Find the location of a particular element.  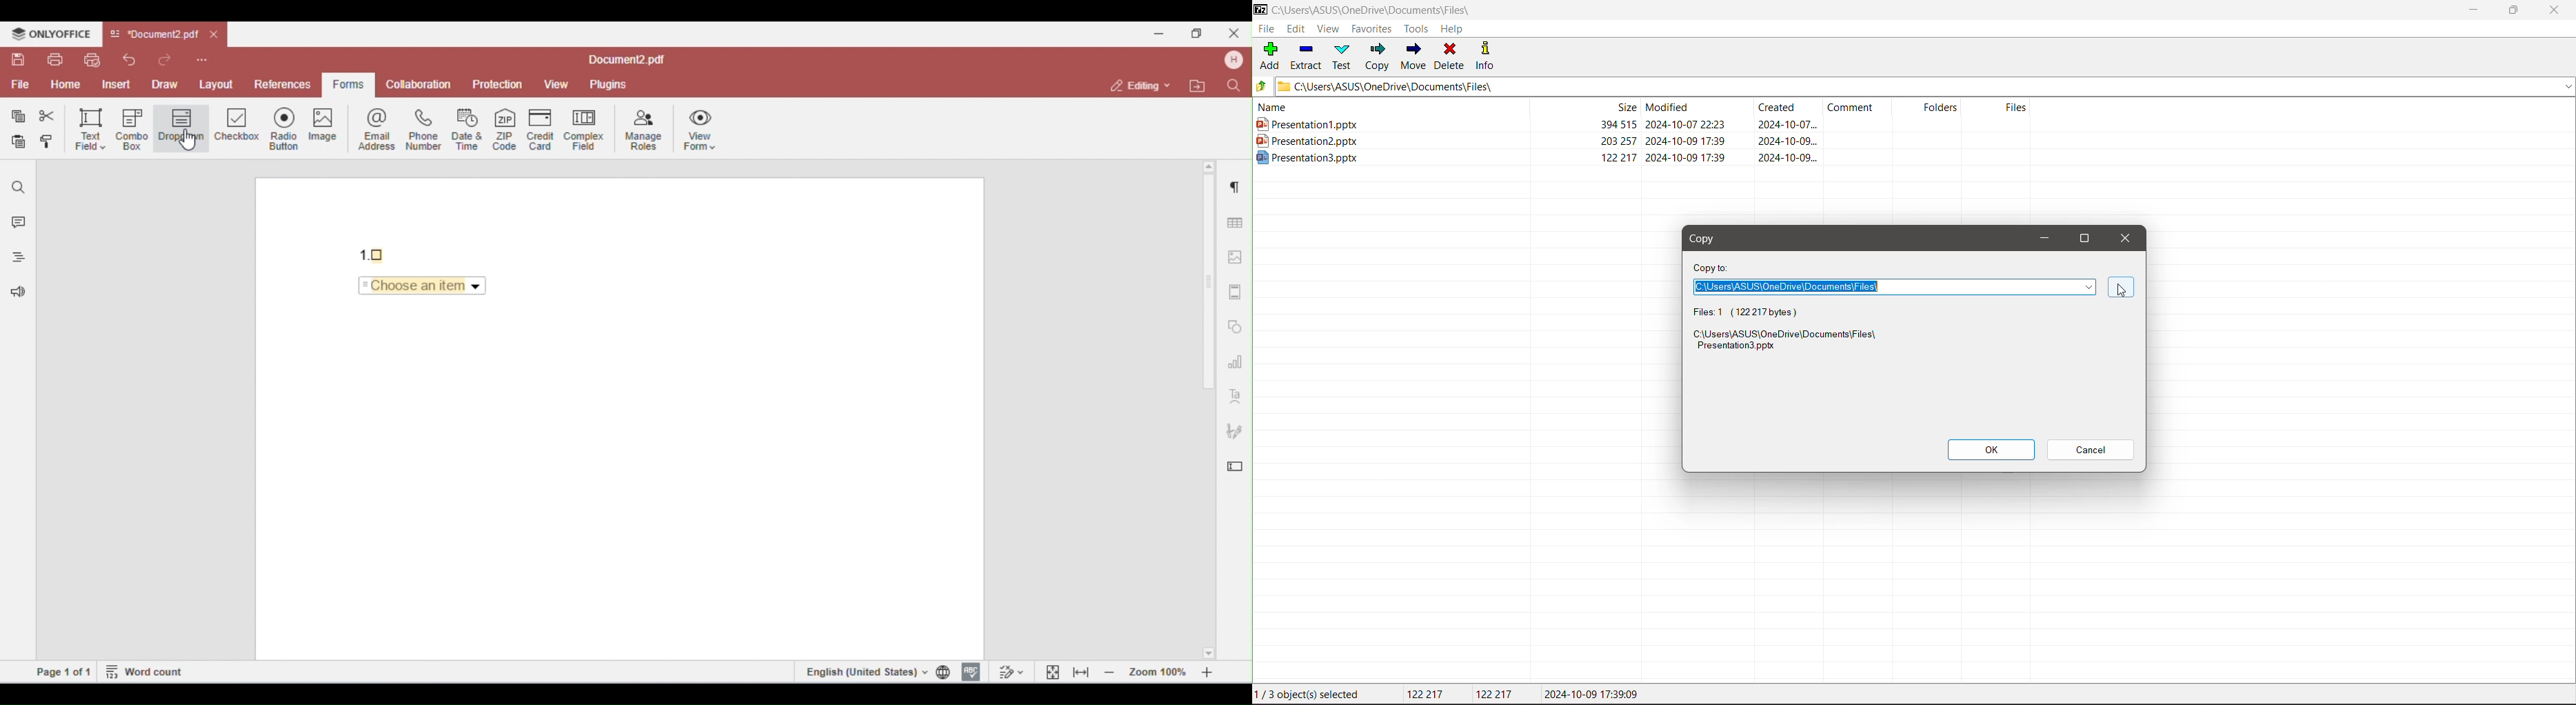

cursor is located at coordinates (2119, 290).